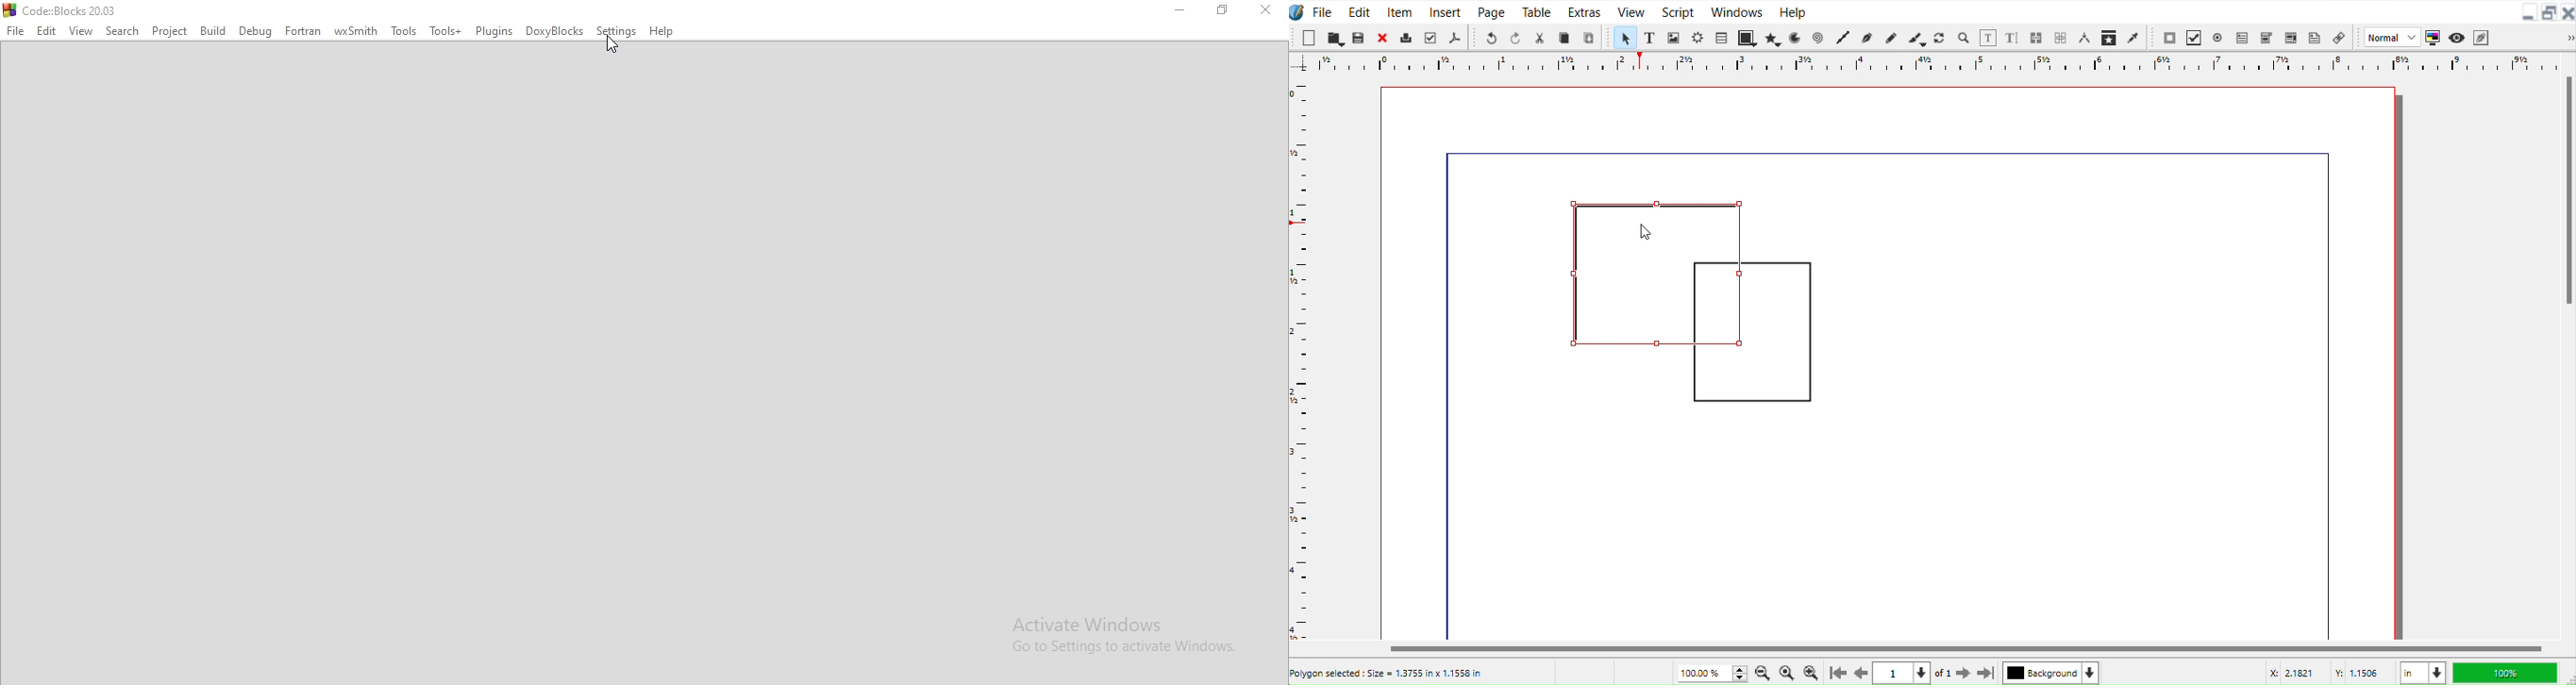 This screenshot has height=700, width=2576. I want to click on Go to next page, so click(1966, 674).